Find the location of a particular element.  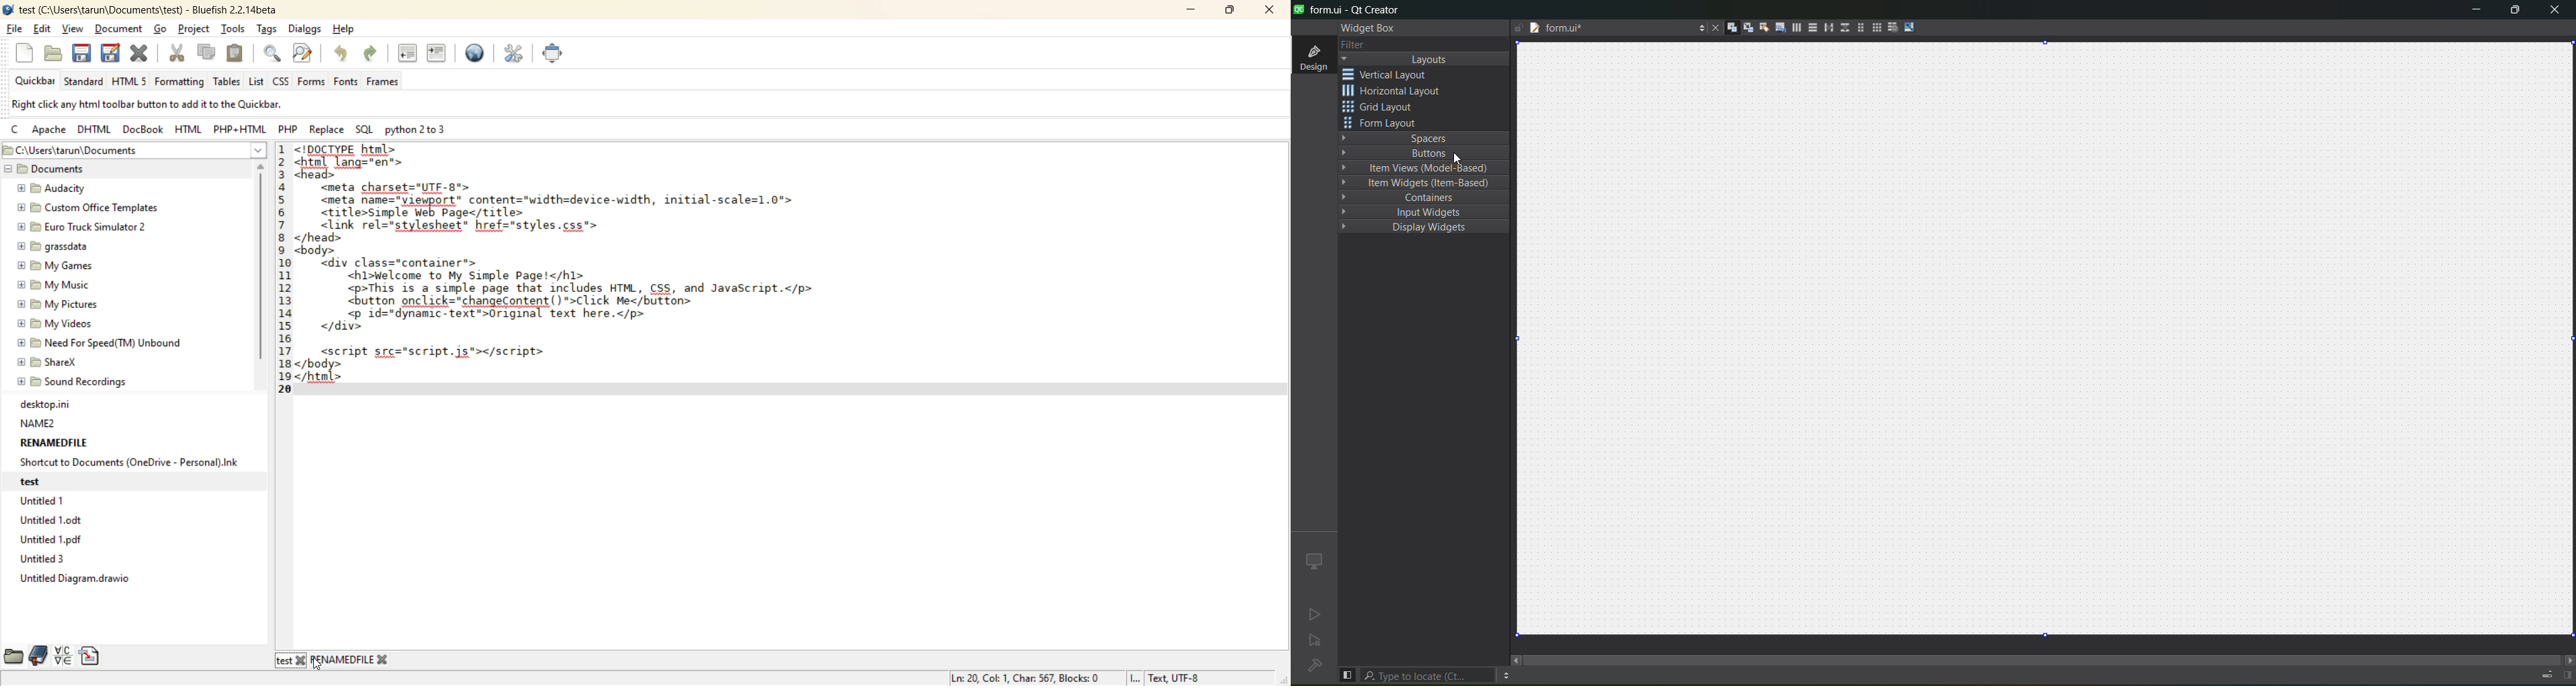

grid layout is located at coordinates (1382, 109).